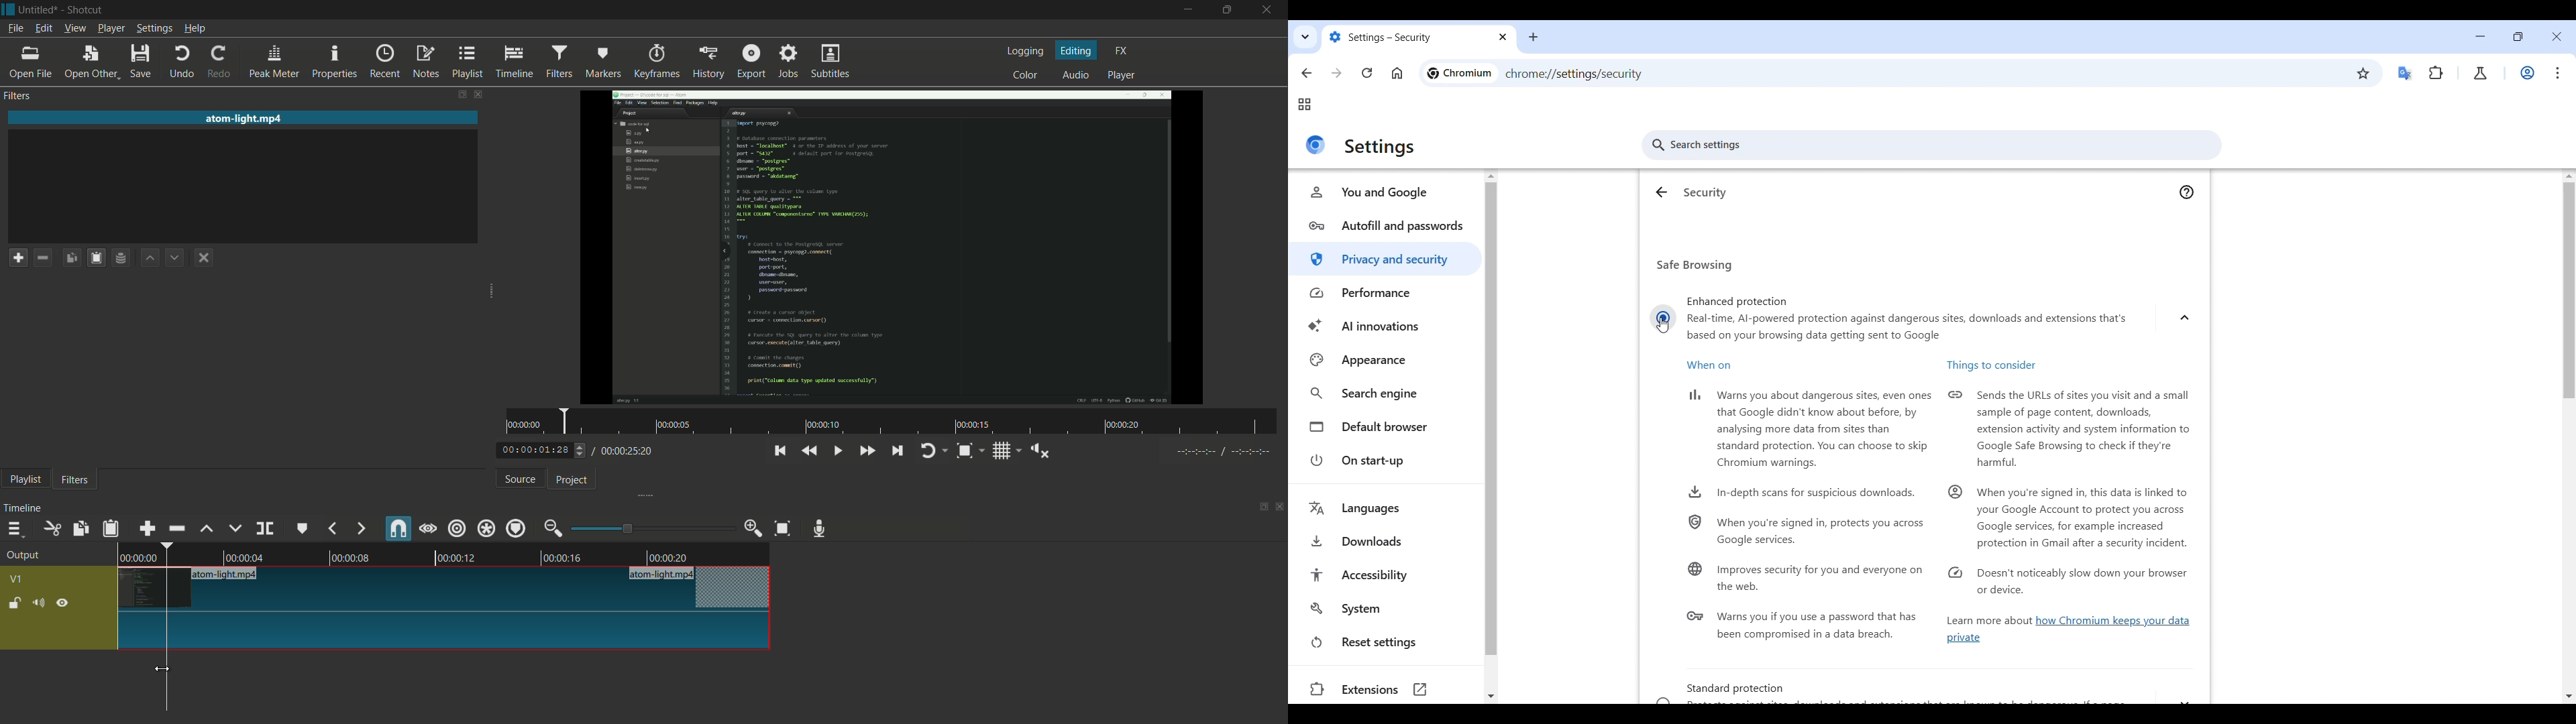 This screenshot has height=728, width=2576. I want to click on zoom timeline to fit, so click(971, 450).